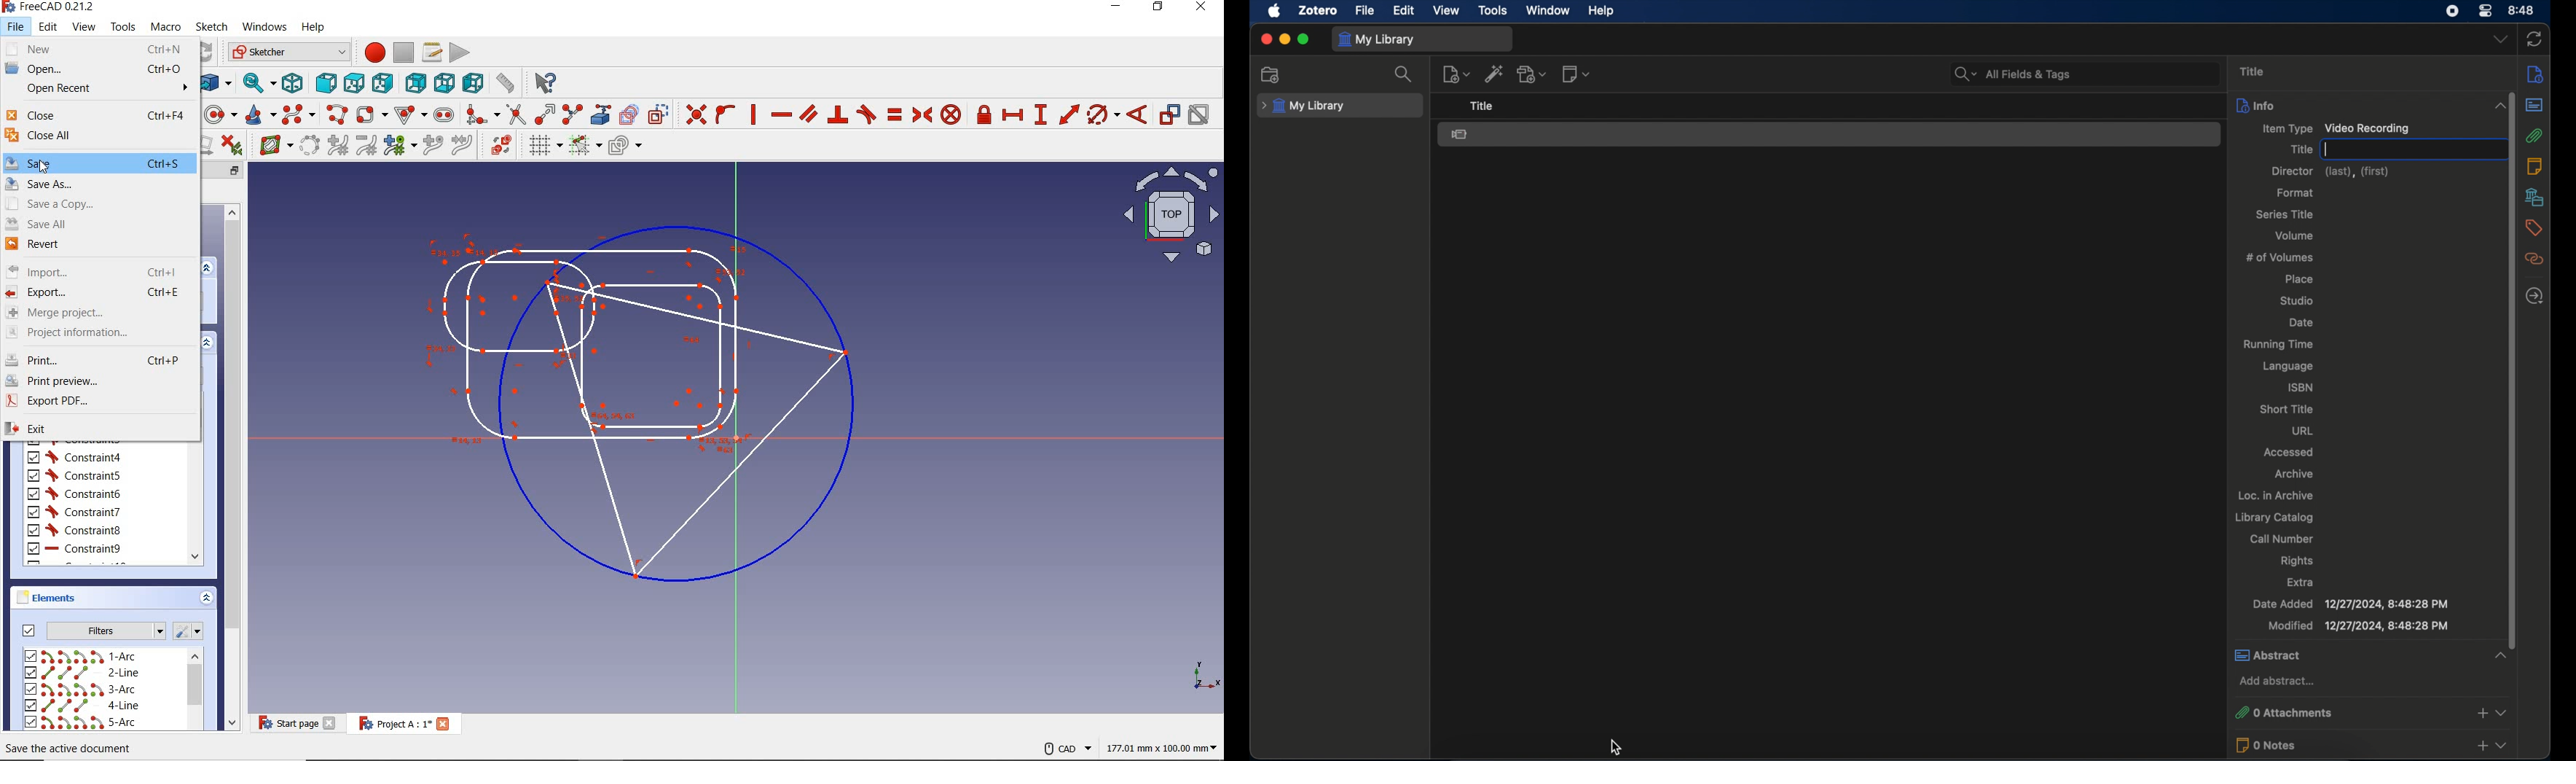  Describe the element at coordinates (2303, 430) in the screenshot. I see `rl` at that location.